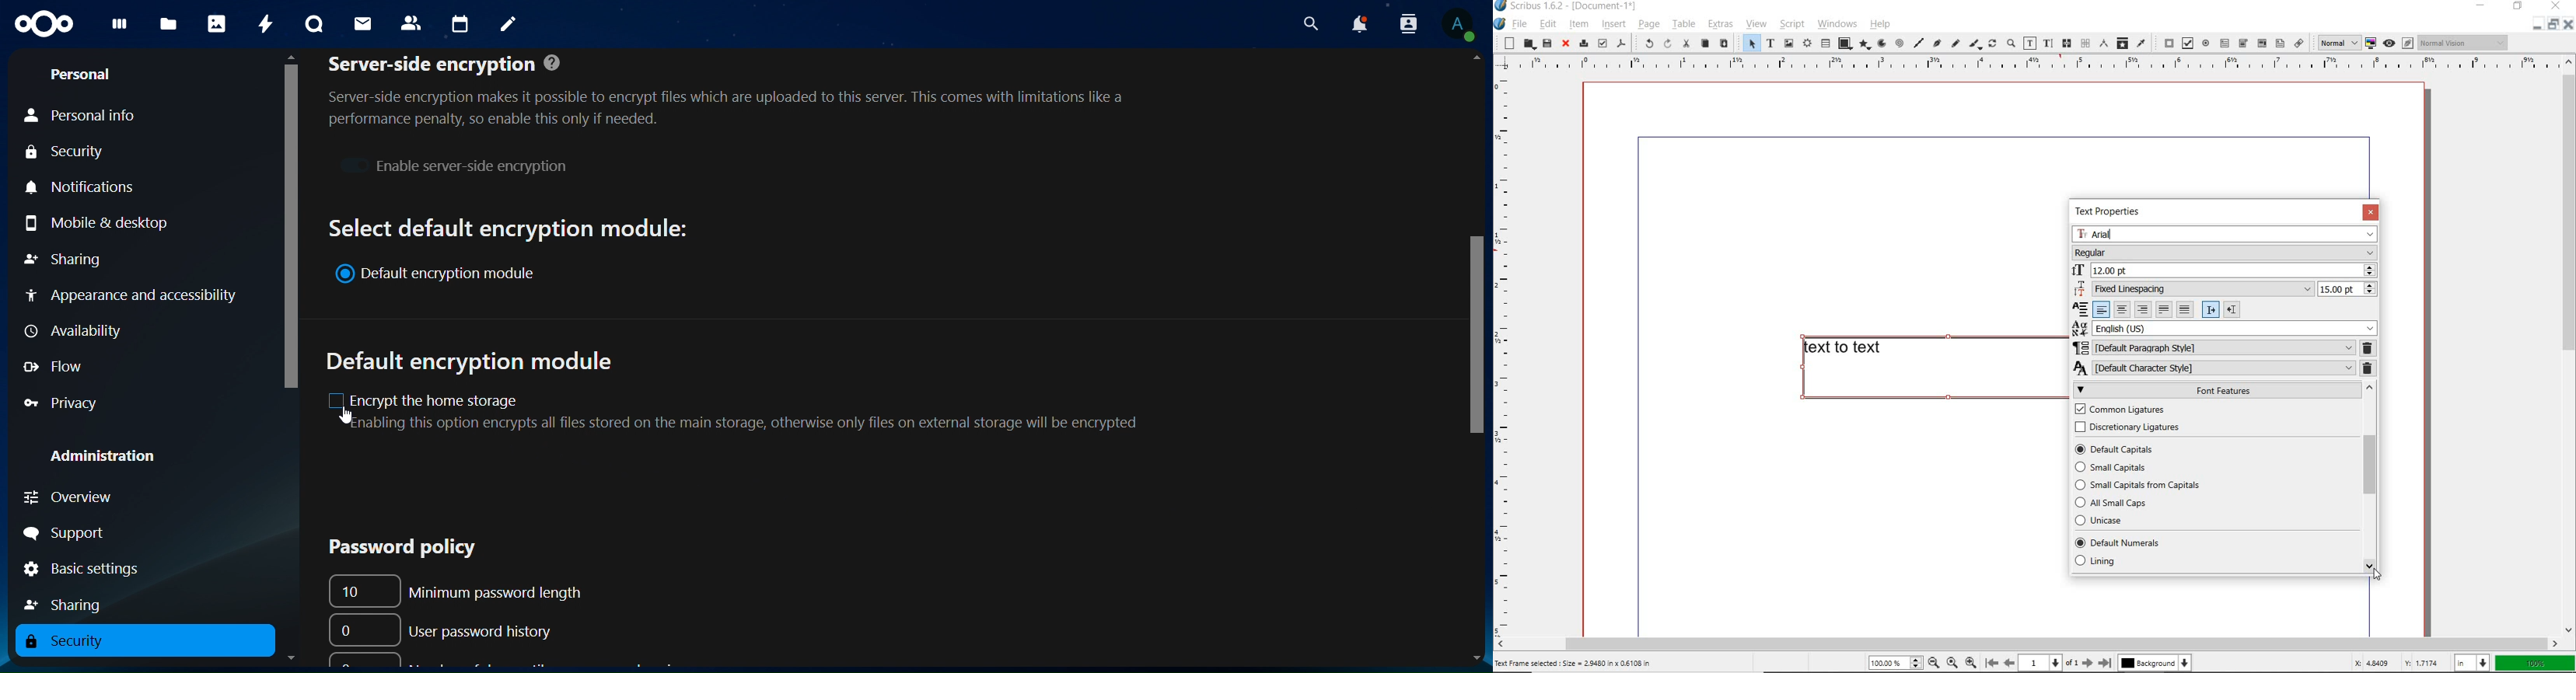 The height and width of the screenshot is (700, 2576). What do you see at coordinates (71, 330) in the screenshot?
I see `availability` at bounding box center [71, 330].